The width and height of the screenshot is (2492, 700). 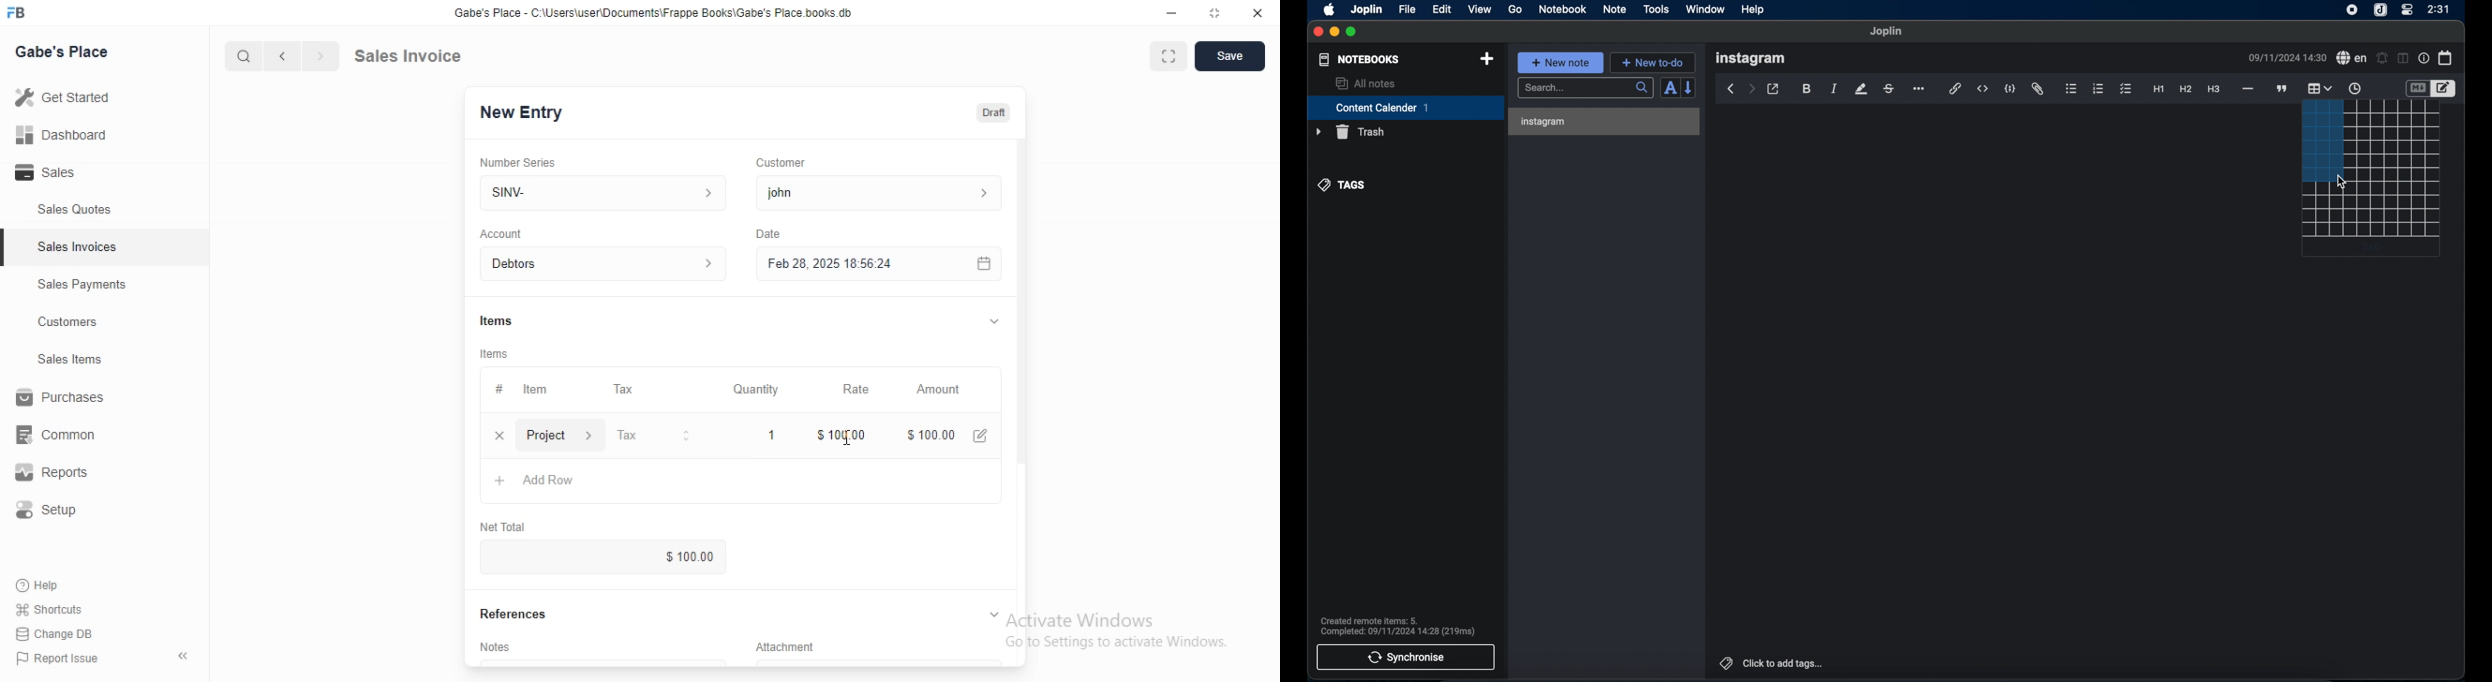 I want to click on Shortcuts, so click(x=61, y=608).